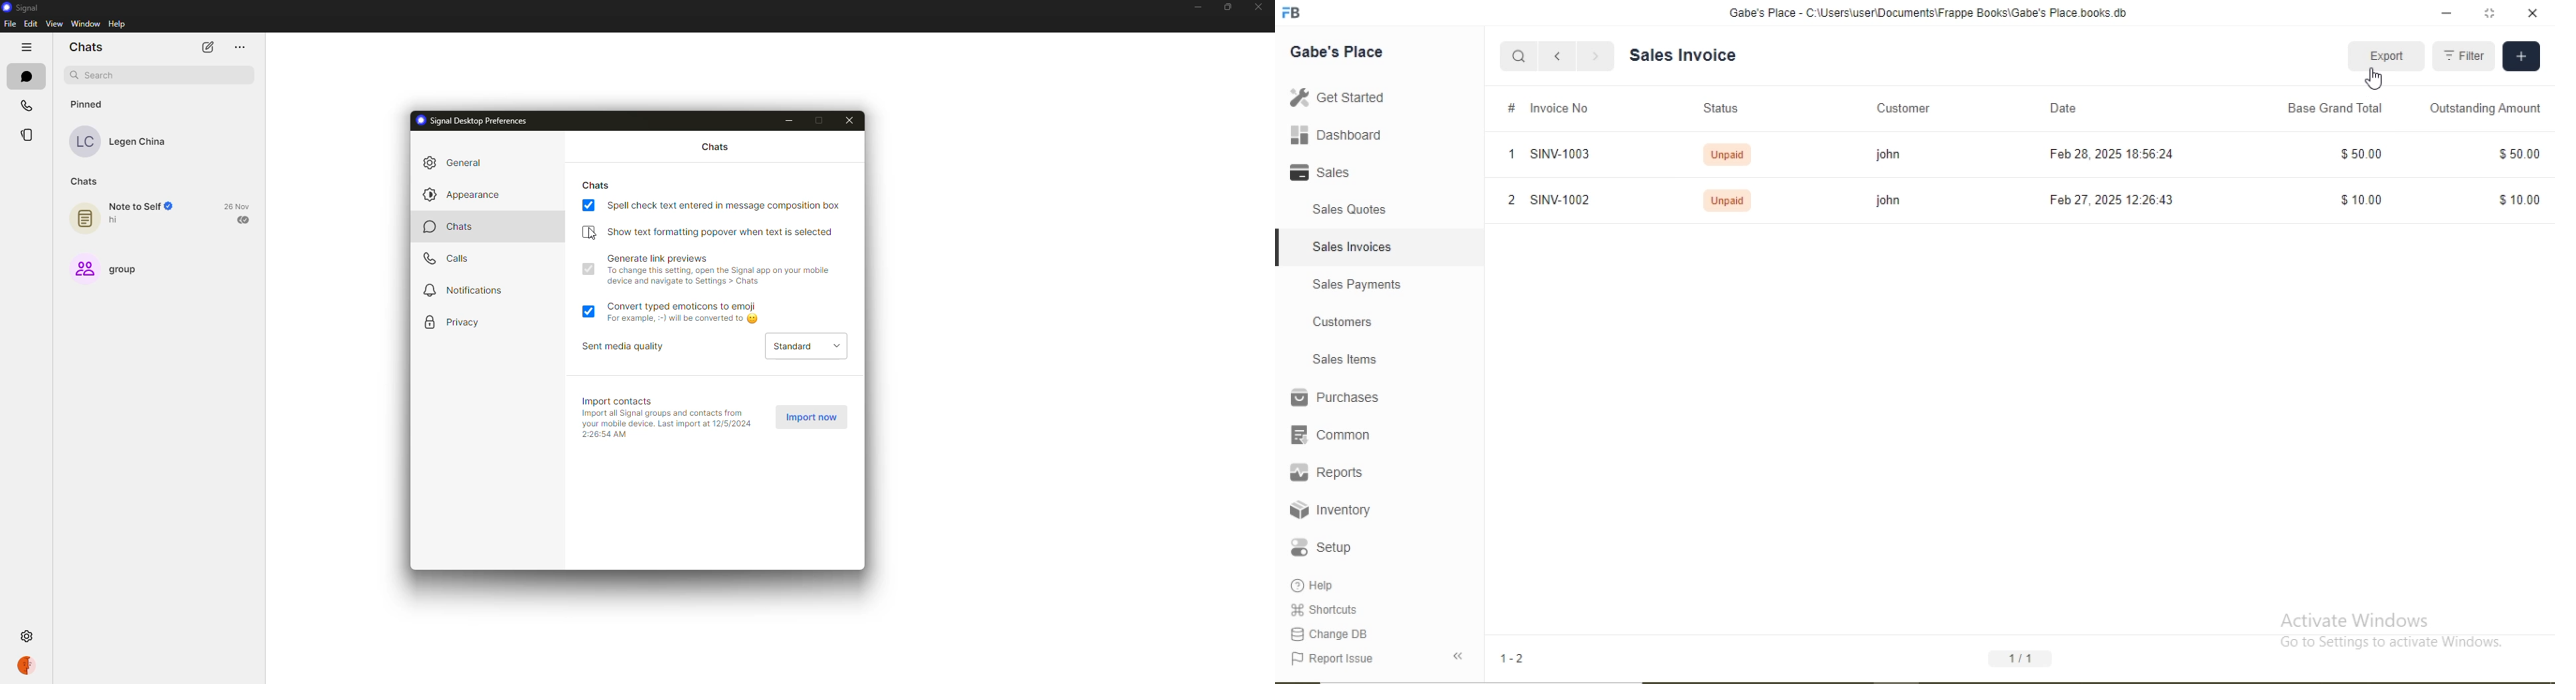 Image resolution: width=2576 pixels, height=700 pixels. What do you see at coordinates (2521, 200) in the screenshot?
I see `$1000` at bounding box center [2521, 200].